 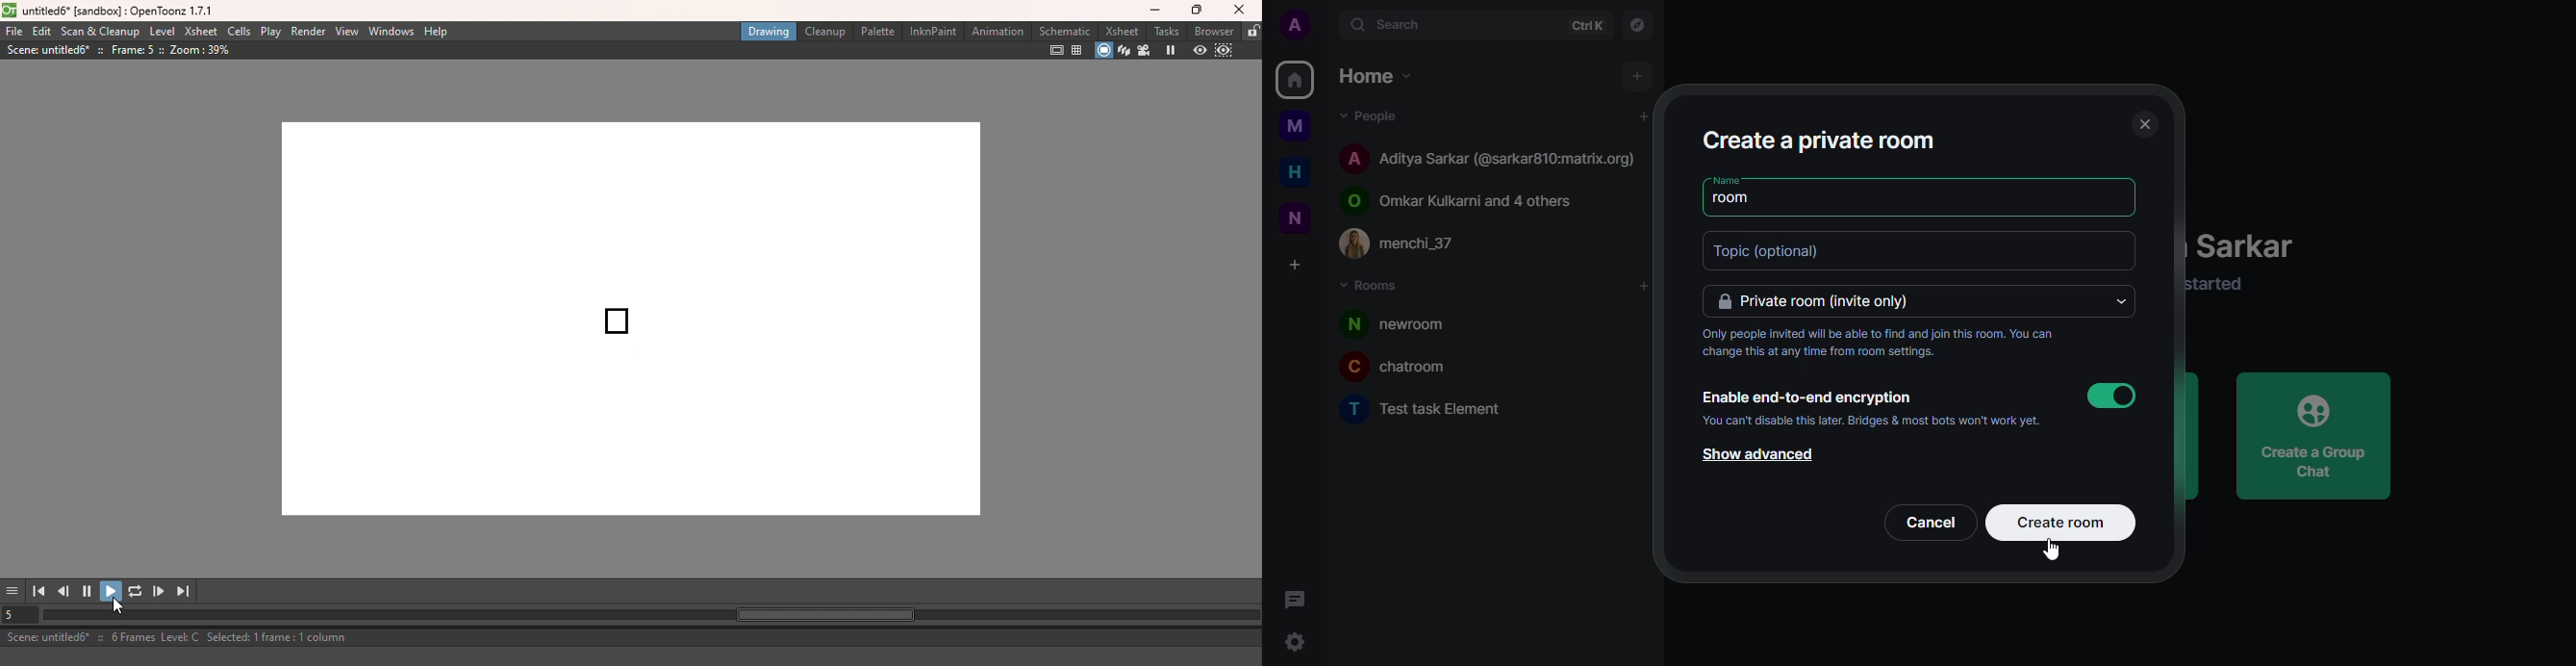 What do you see at coordinates (1192, 8) in the screenshot?
I see `Maximize` at bounding box center [1192, 8].